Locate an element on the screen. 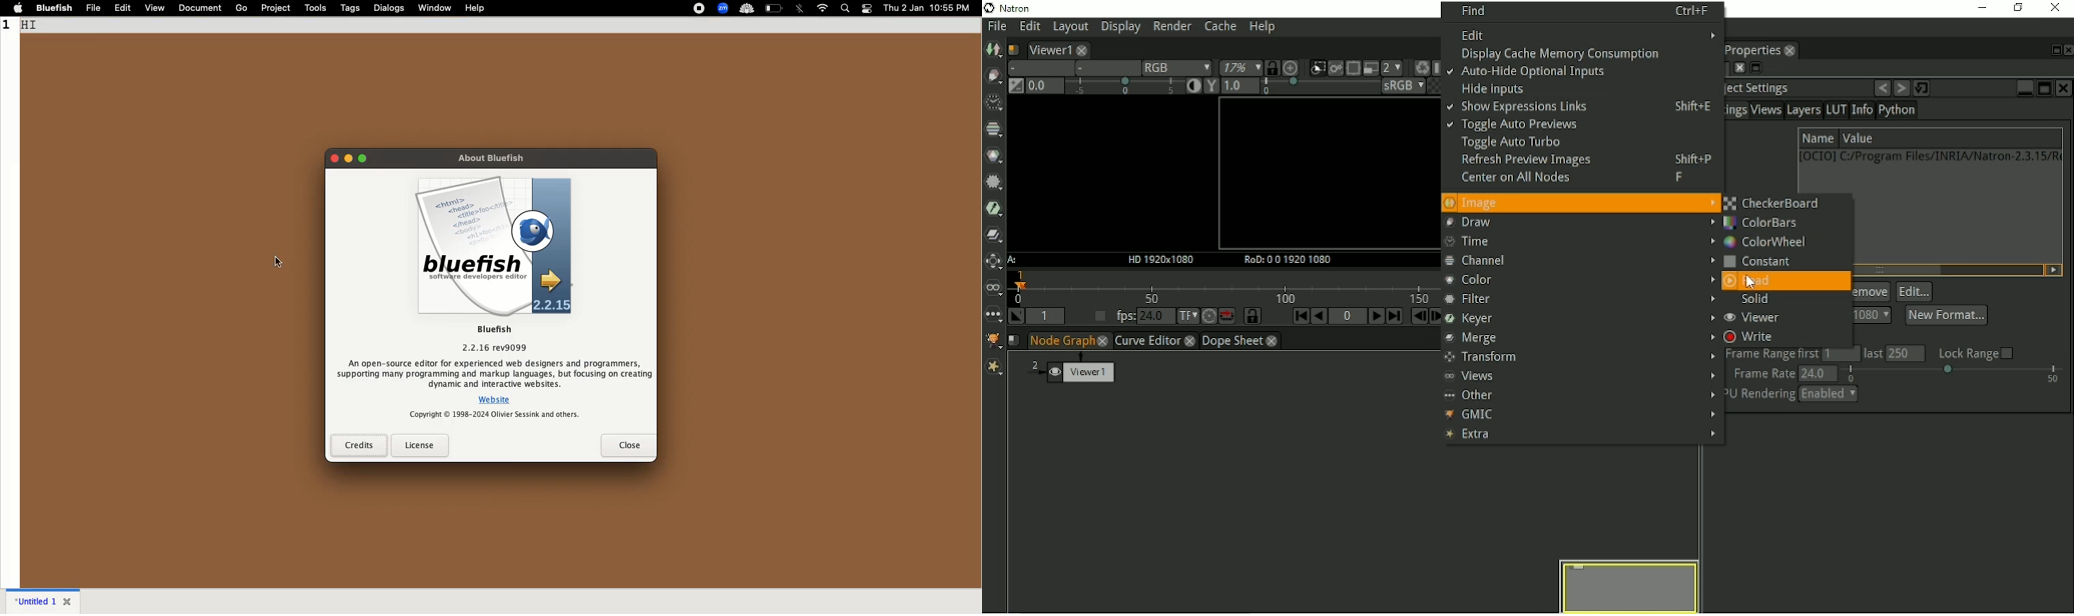 Image resolution: width=2100 pixels, height=616 pixels. dialogs is located at coordinates (390, 8).